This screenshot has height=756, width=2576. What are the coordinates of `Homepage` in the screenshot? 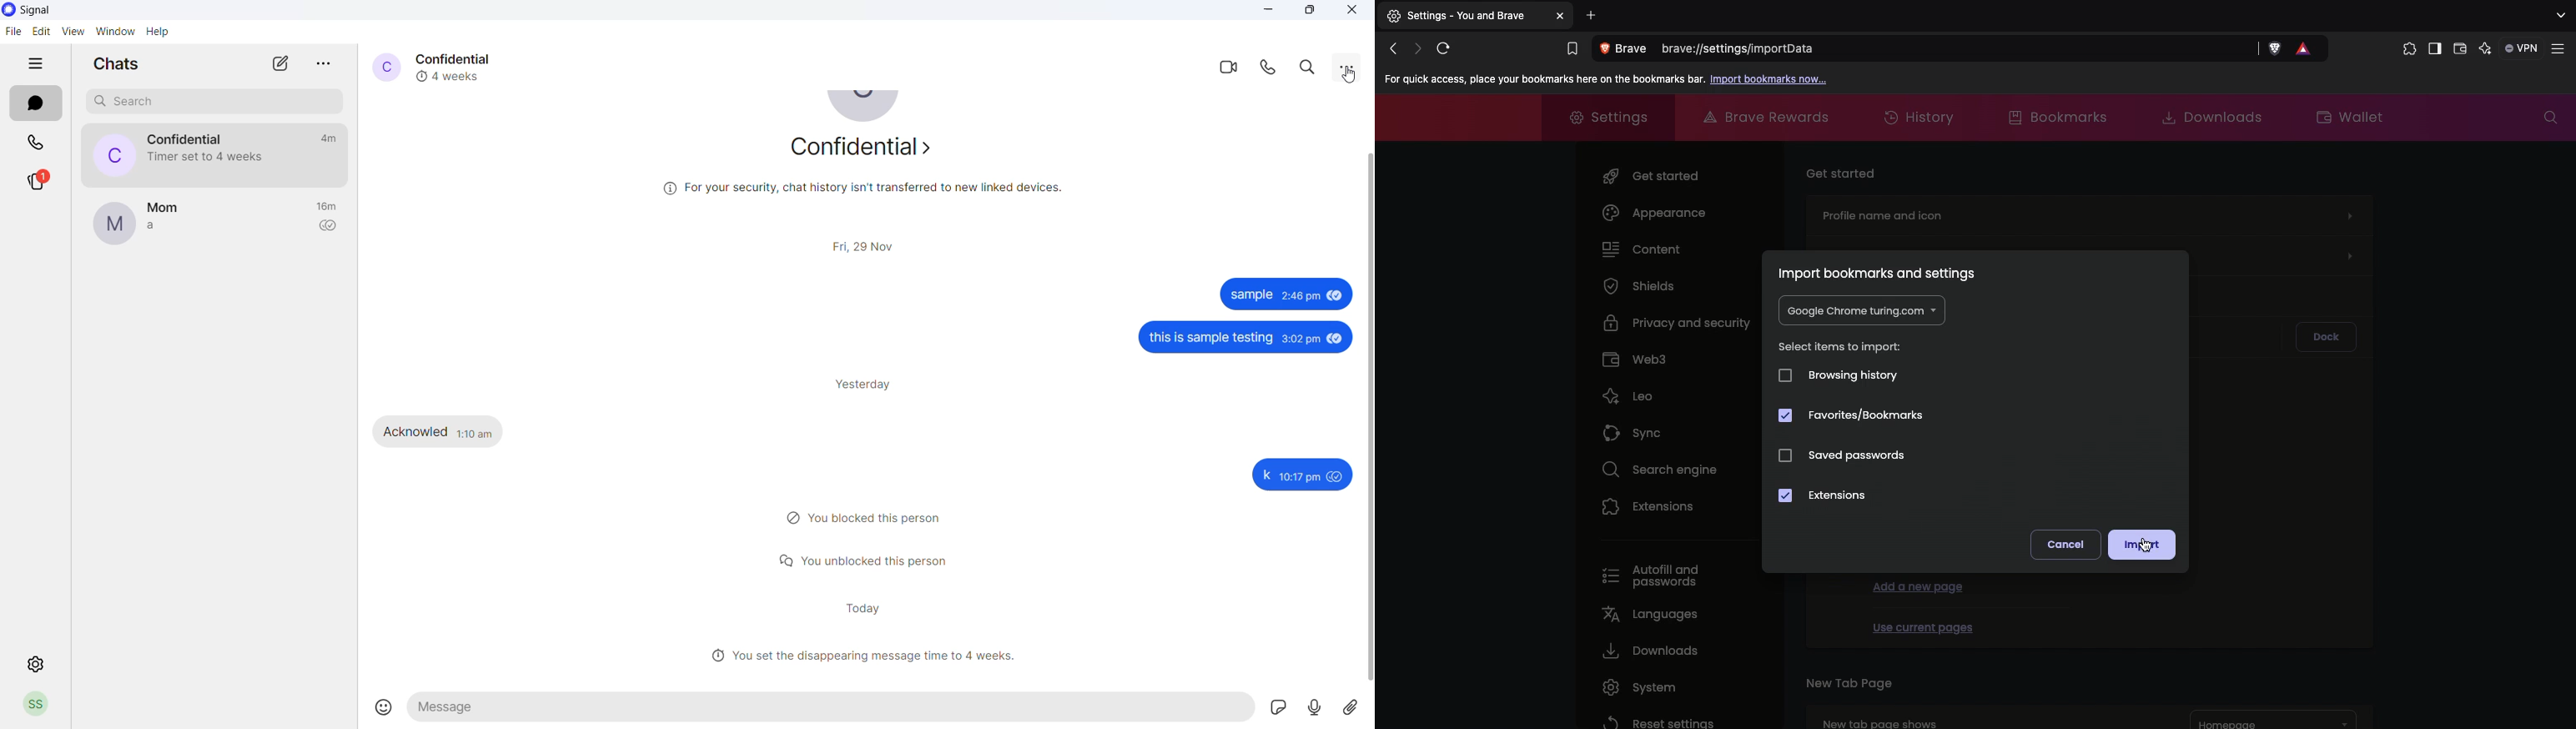 It's located at (2274, 720).